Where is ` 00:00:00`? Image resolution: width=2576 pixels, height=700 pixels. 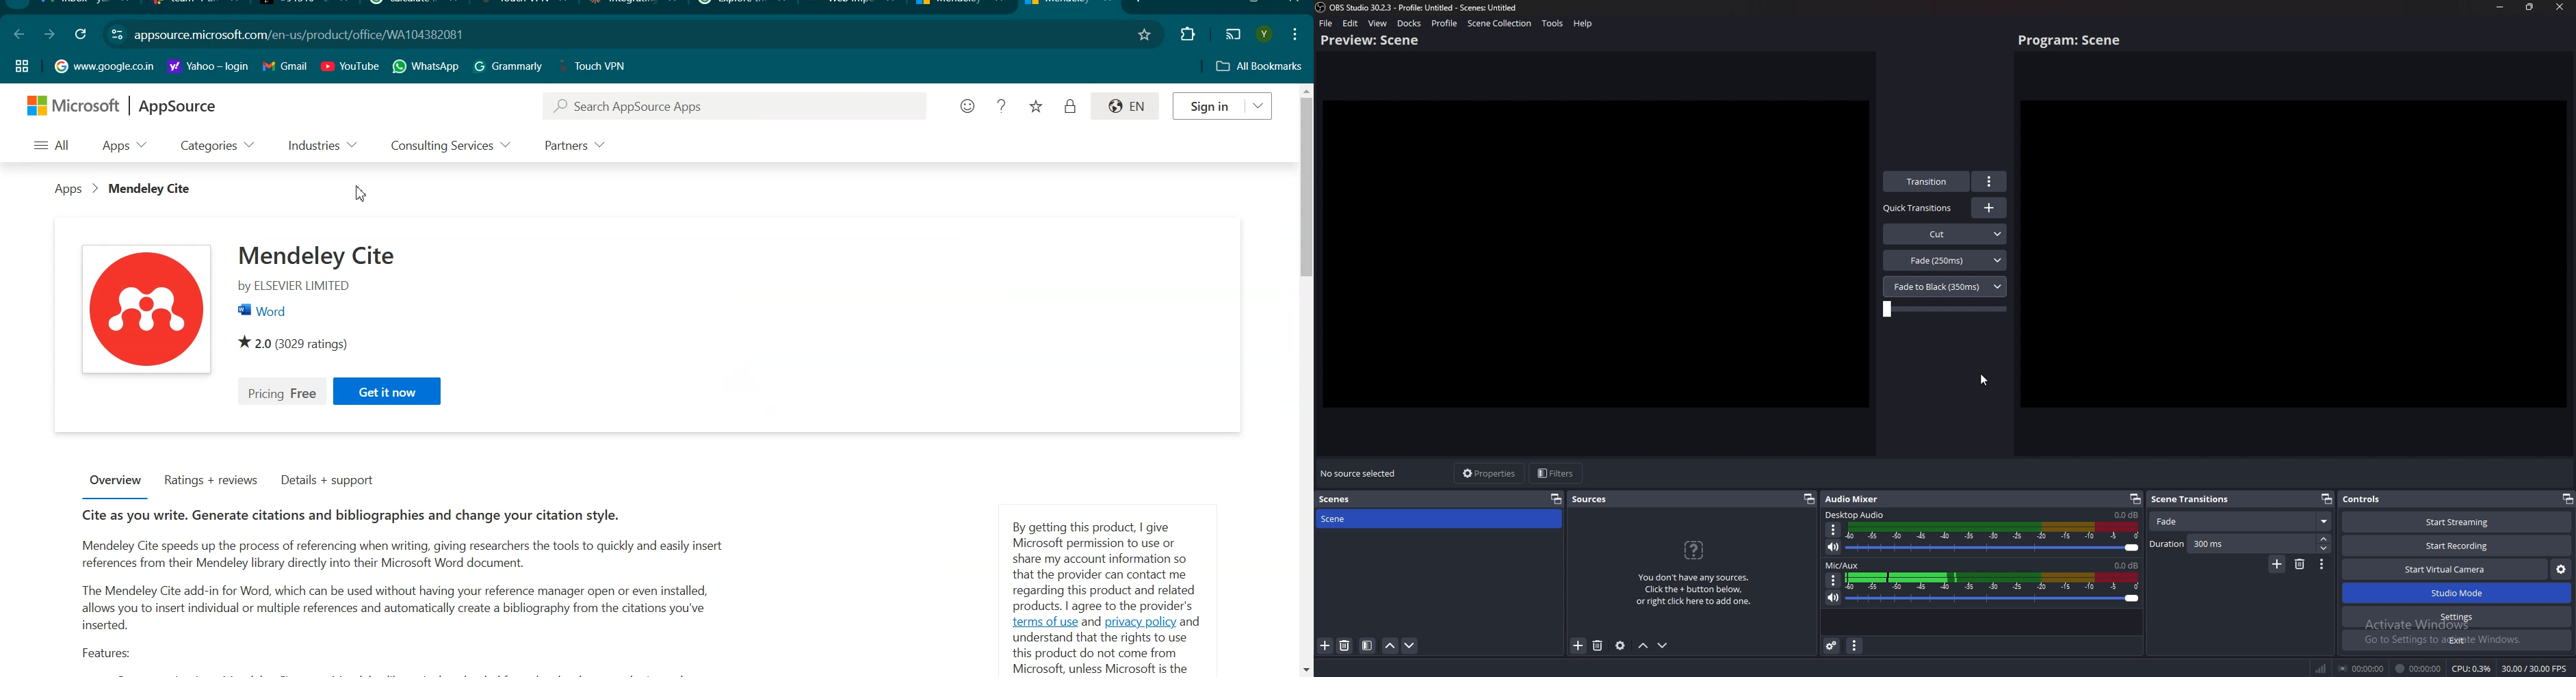
 00:00:00 is located at coordinates (2419, 668).